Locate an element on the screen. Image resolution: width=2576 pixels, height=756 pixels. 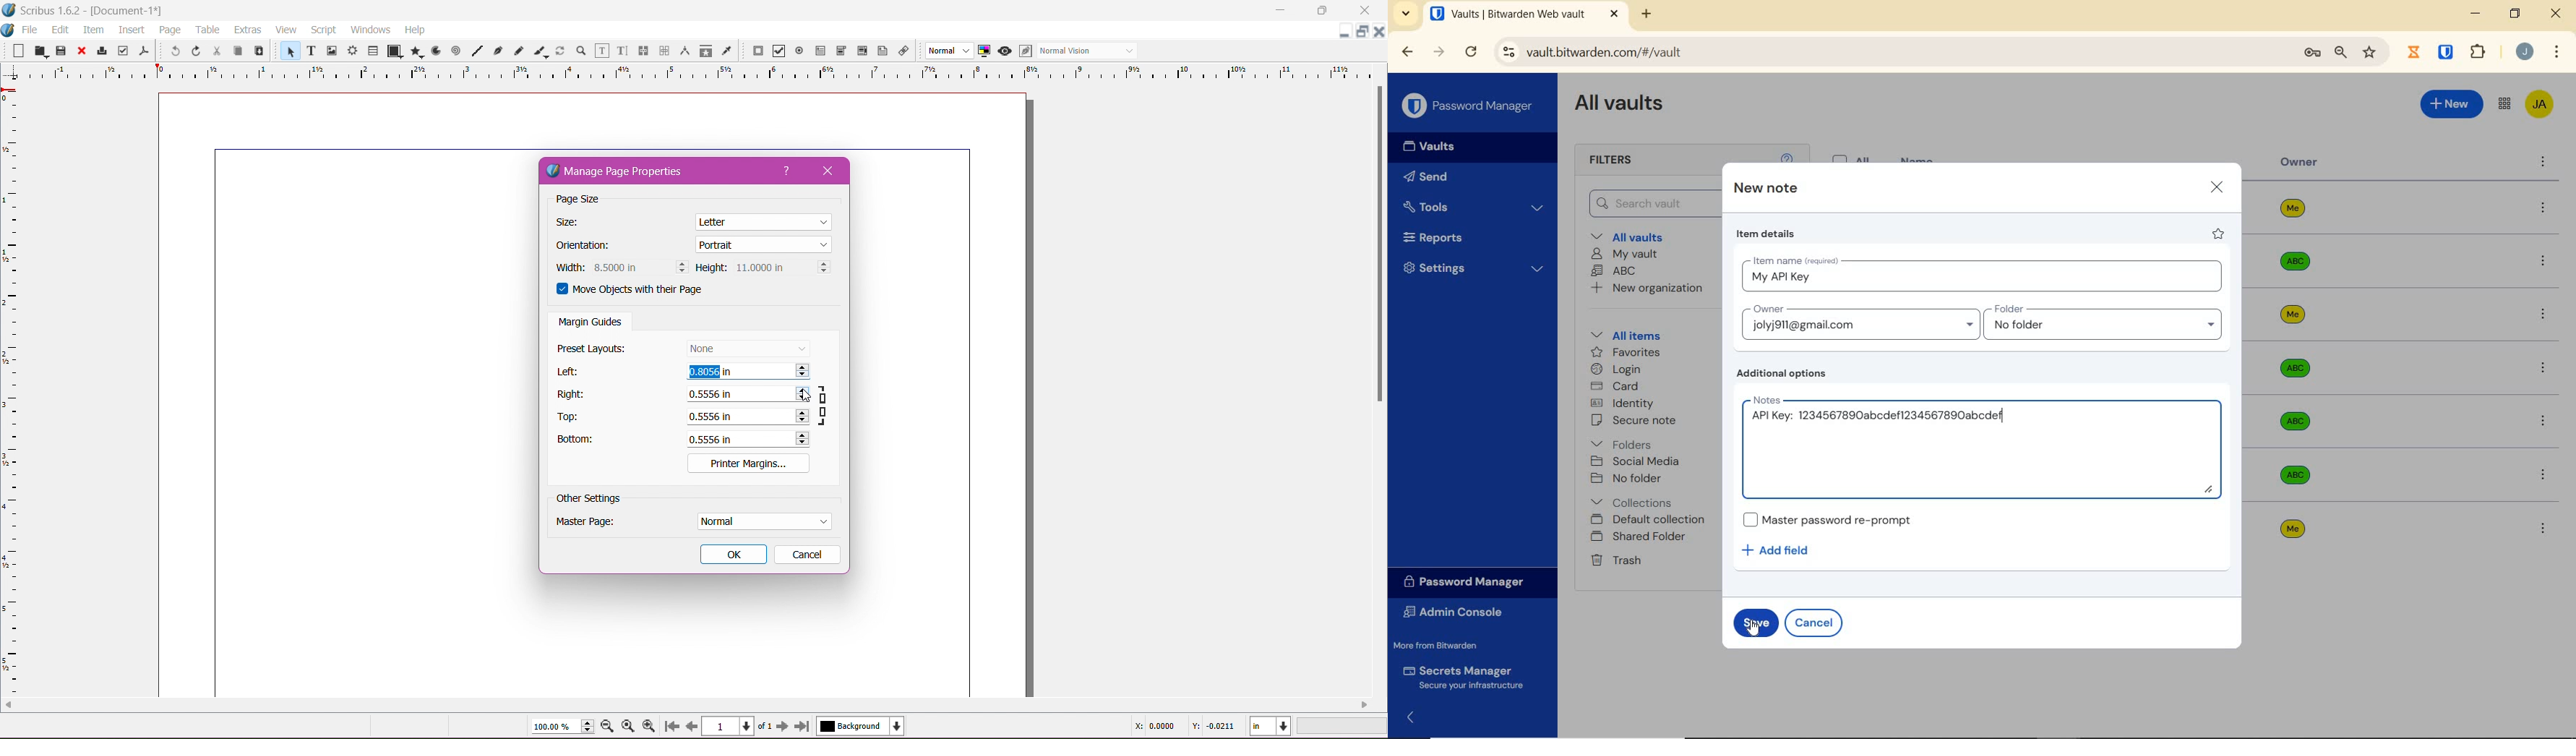
Password Manager is located at coordinates (1468, 581).